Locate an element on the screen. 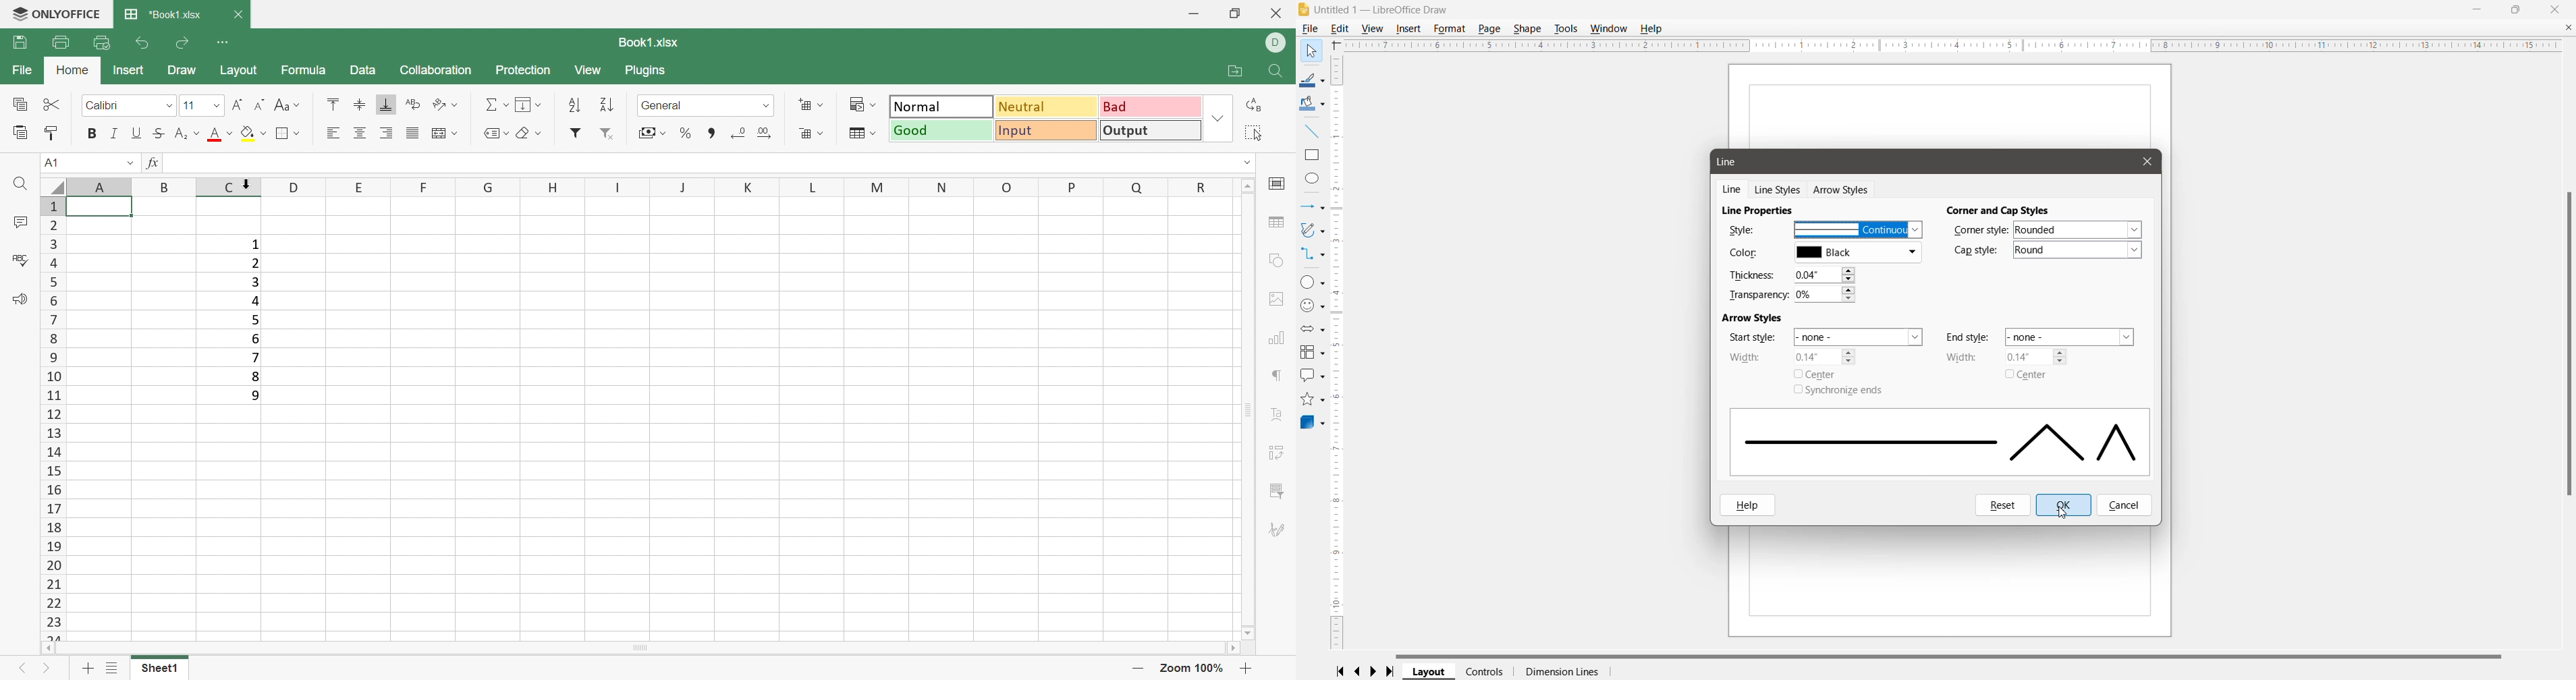 The width and height of the screenshot is (2576, 700). Callout Shapes is located at coordinates (1312, 375).